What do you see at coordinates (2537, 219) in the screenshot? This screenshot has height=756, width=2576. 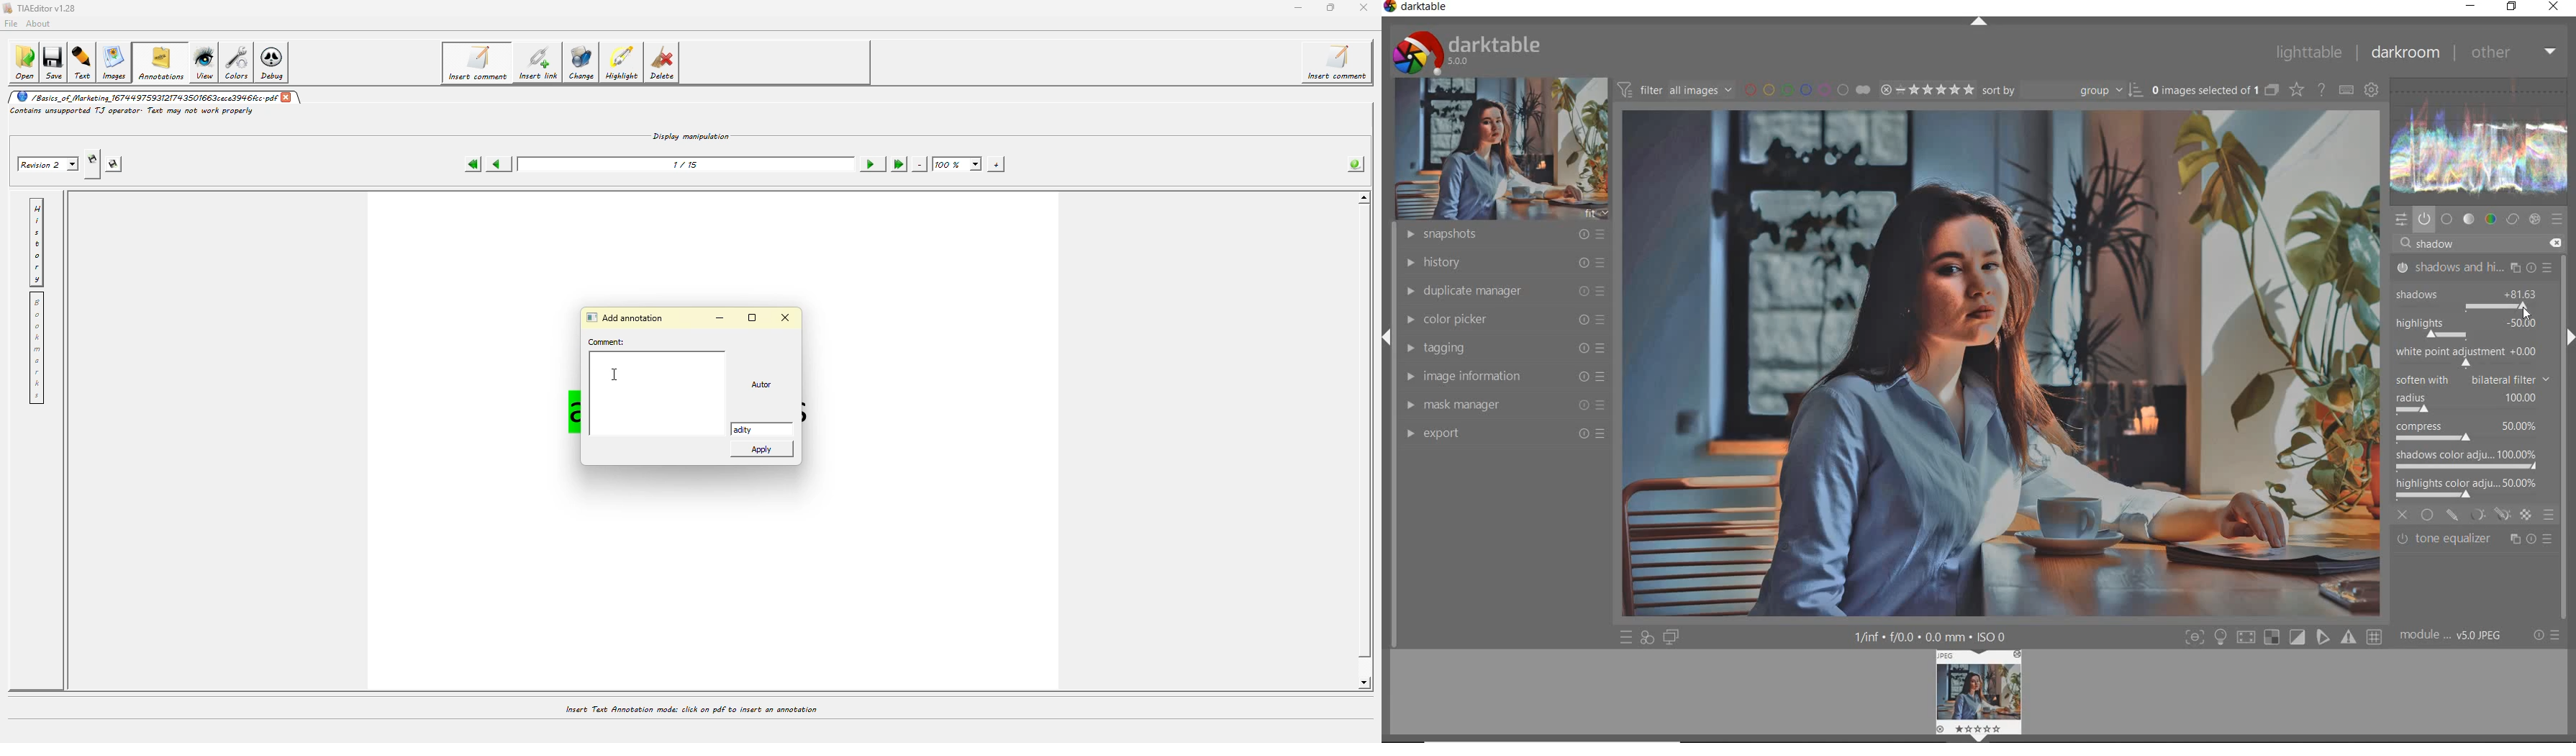 I see `effect` at bounding box center [2537, 219].